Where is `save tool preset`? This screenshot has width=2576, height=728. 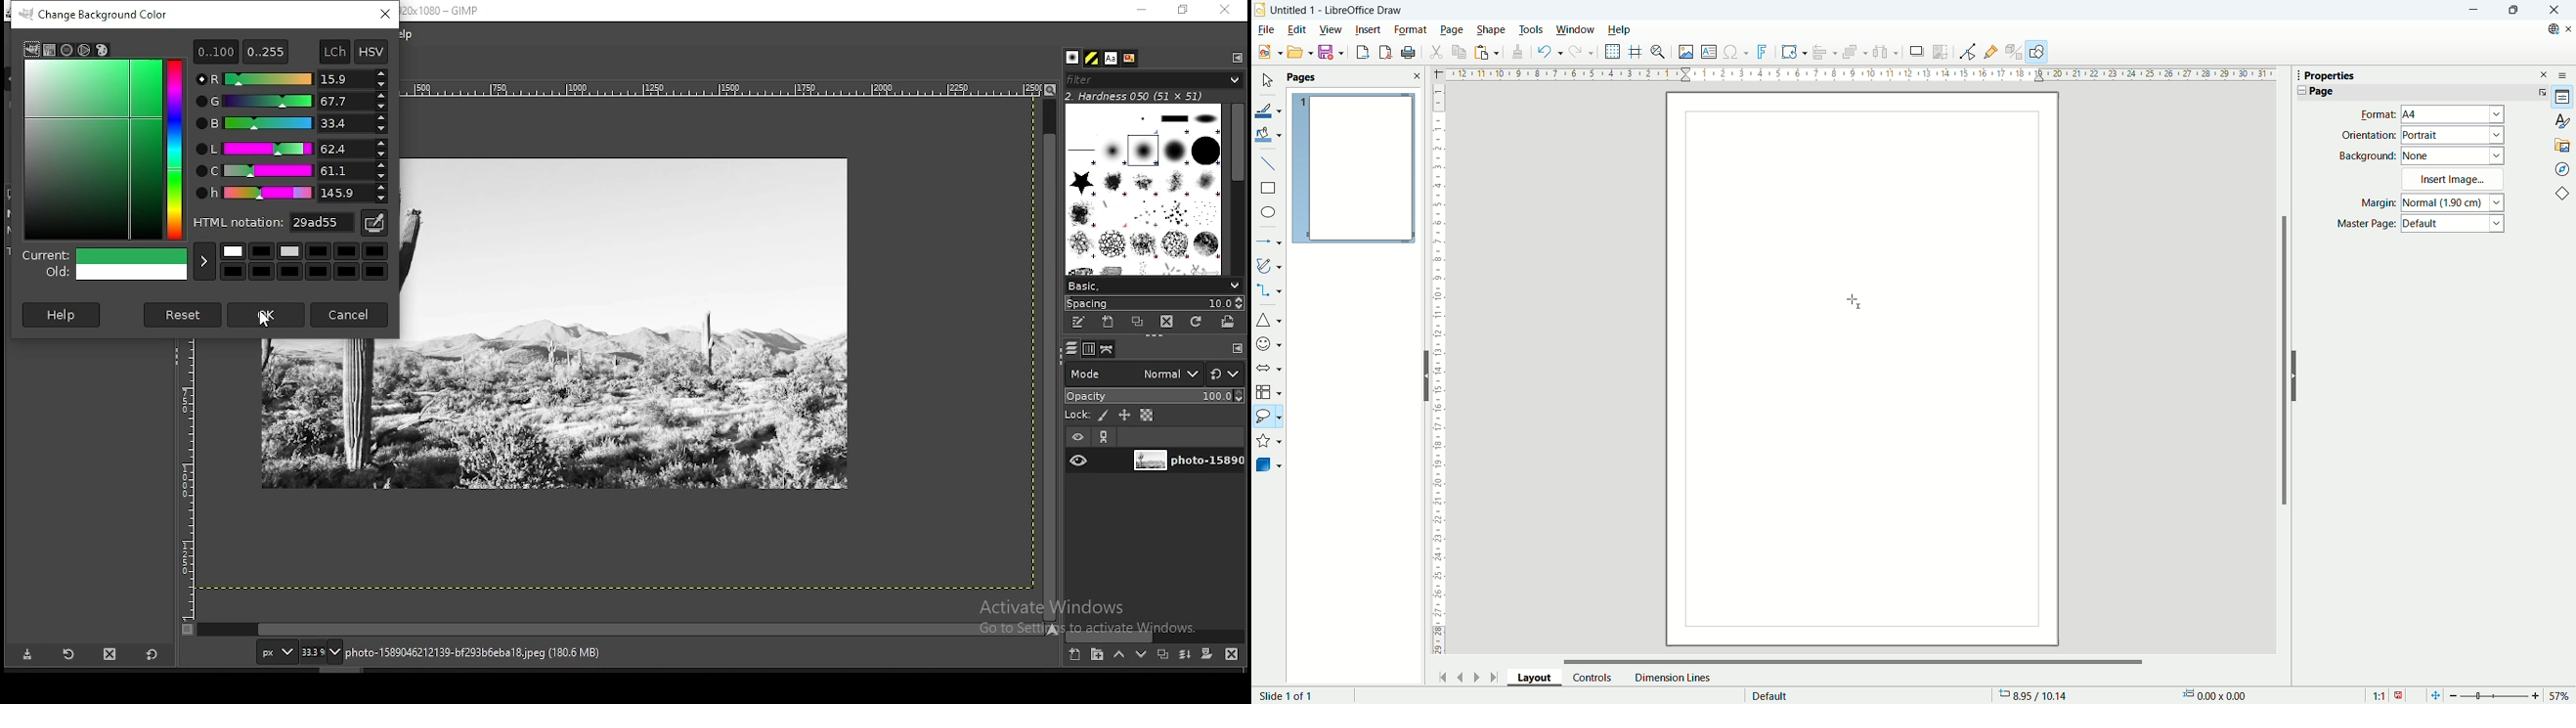 save tool preset is located at coordinates (25, 655).